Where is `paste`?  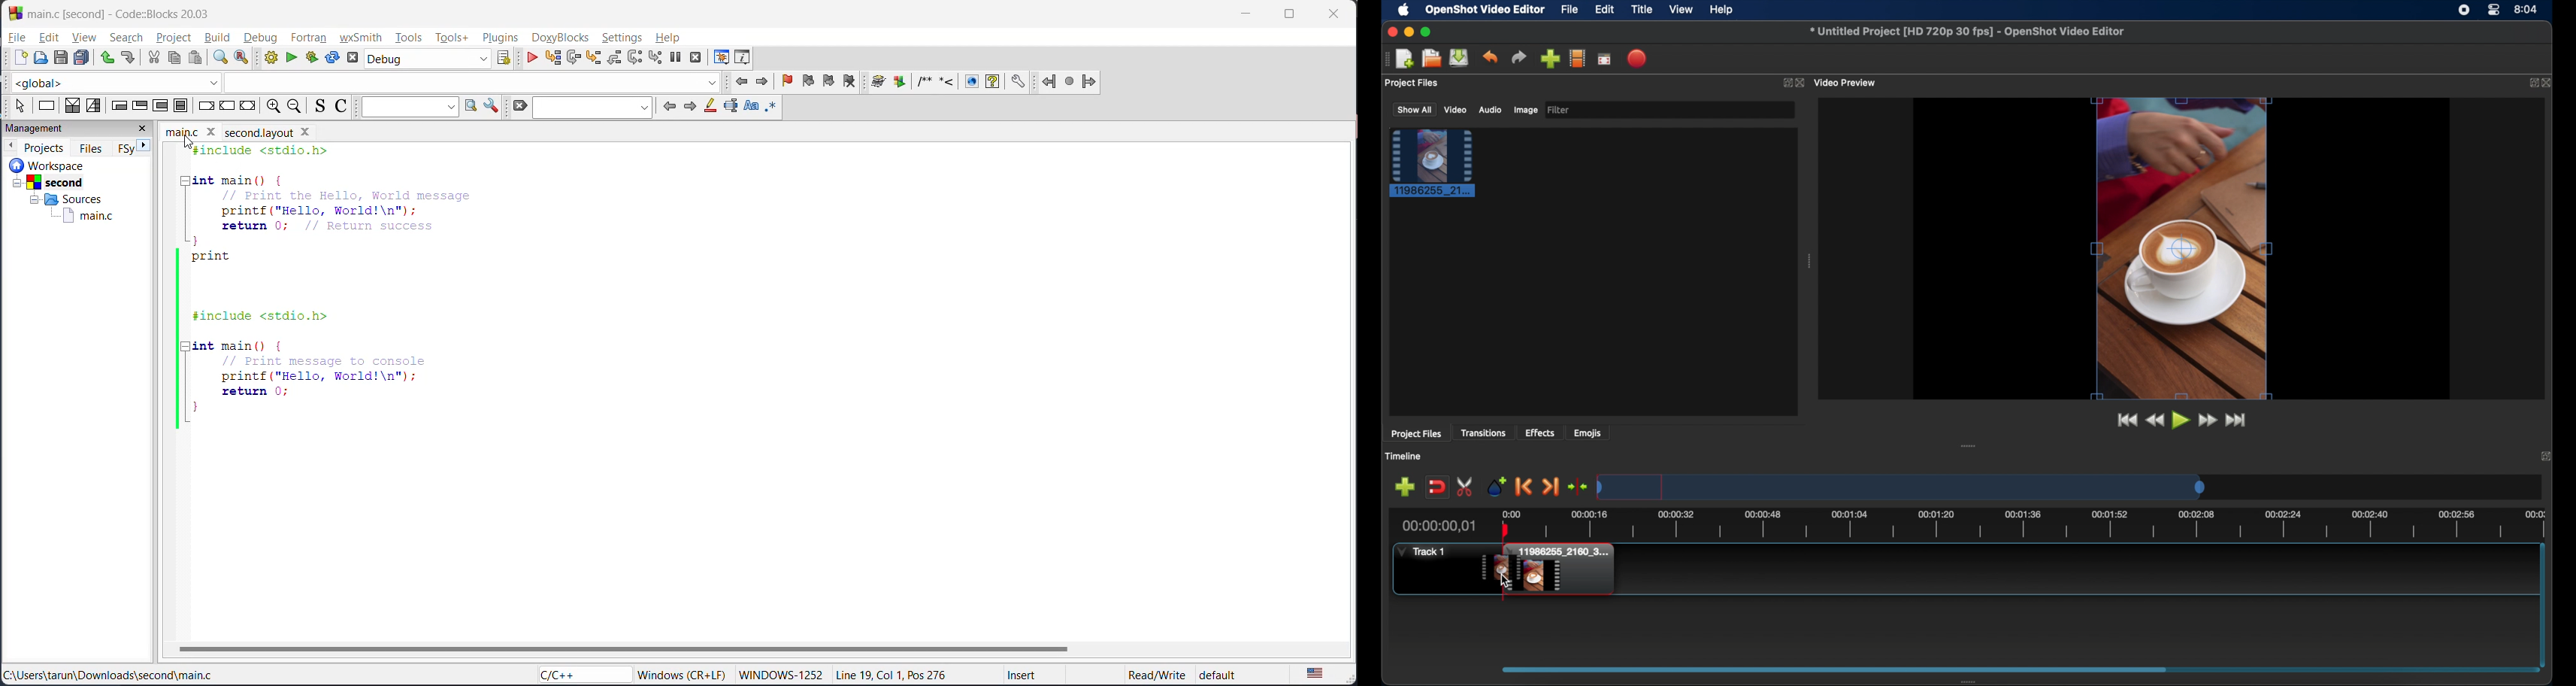
paste is located at coordinates (196, 59).